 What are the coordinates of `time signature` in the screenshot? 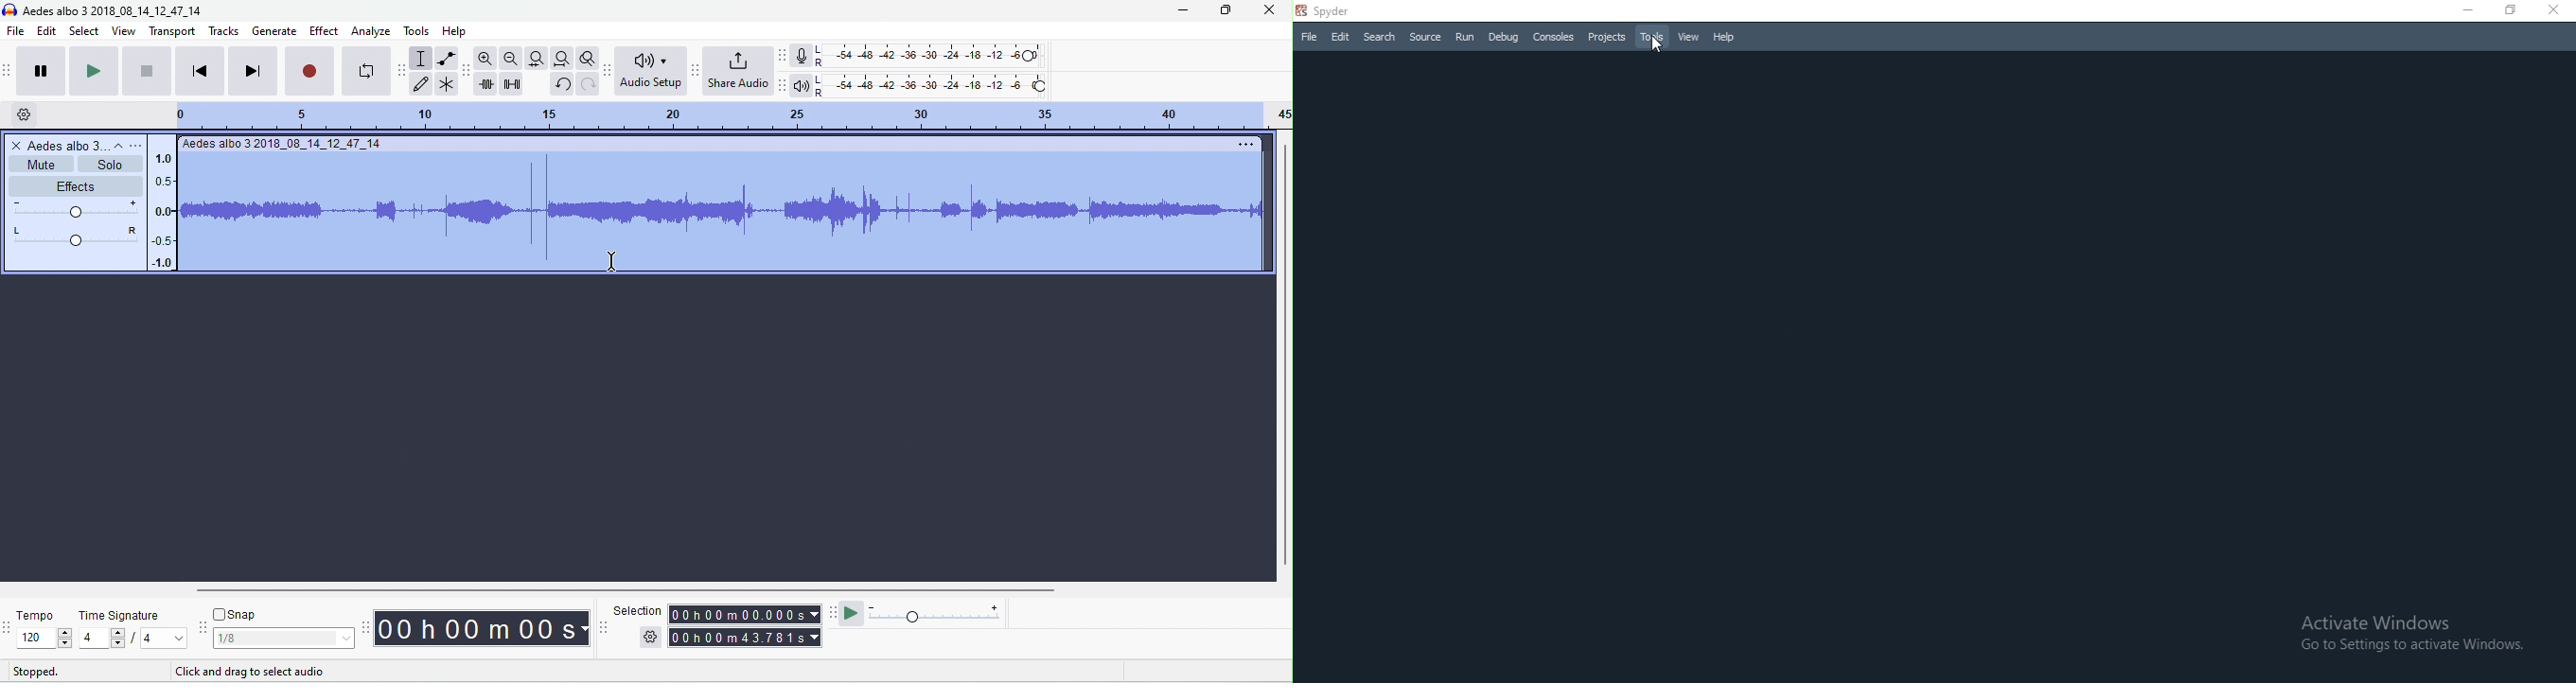 It's located at (120, 615).